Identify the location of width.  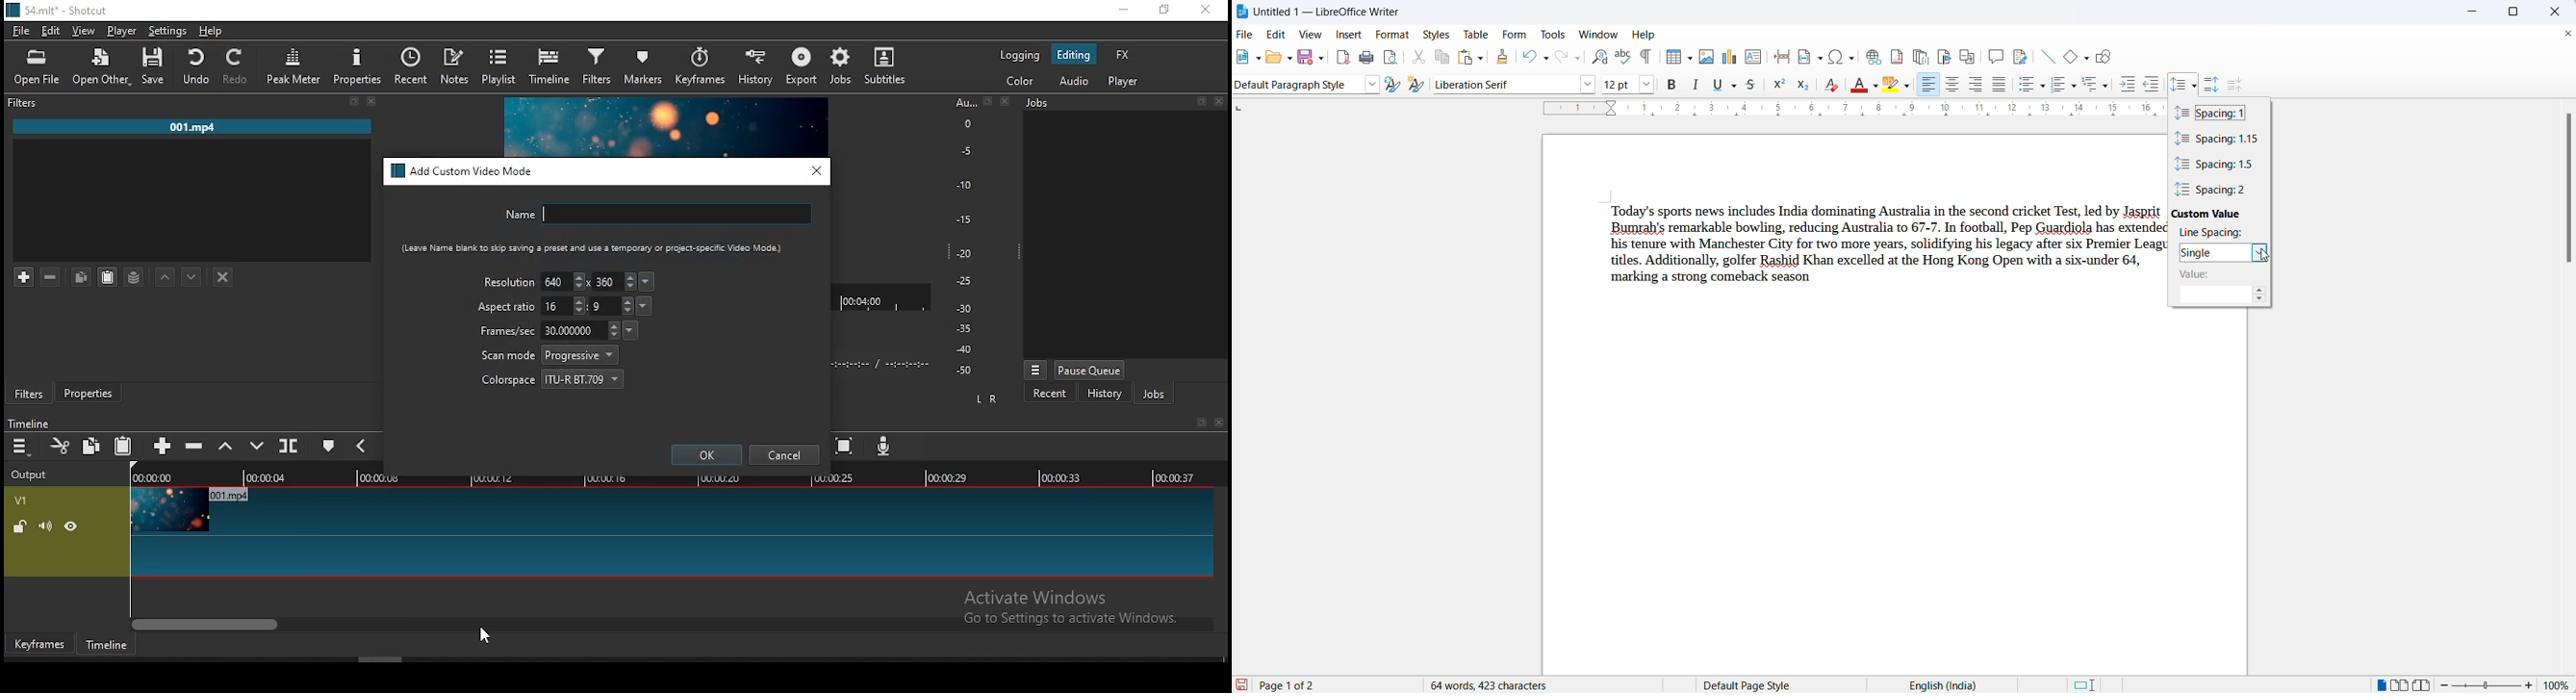
(563, 280).